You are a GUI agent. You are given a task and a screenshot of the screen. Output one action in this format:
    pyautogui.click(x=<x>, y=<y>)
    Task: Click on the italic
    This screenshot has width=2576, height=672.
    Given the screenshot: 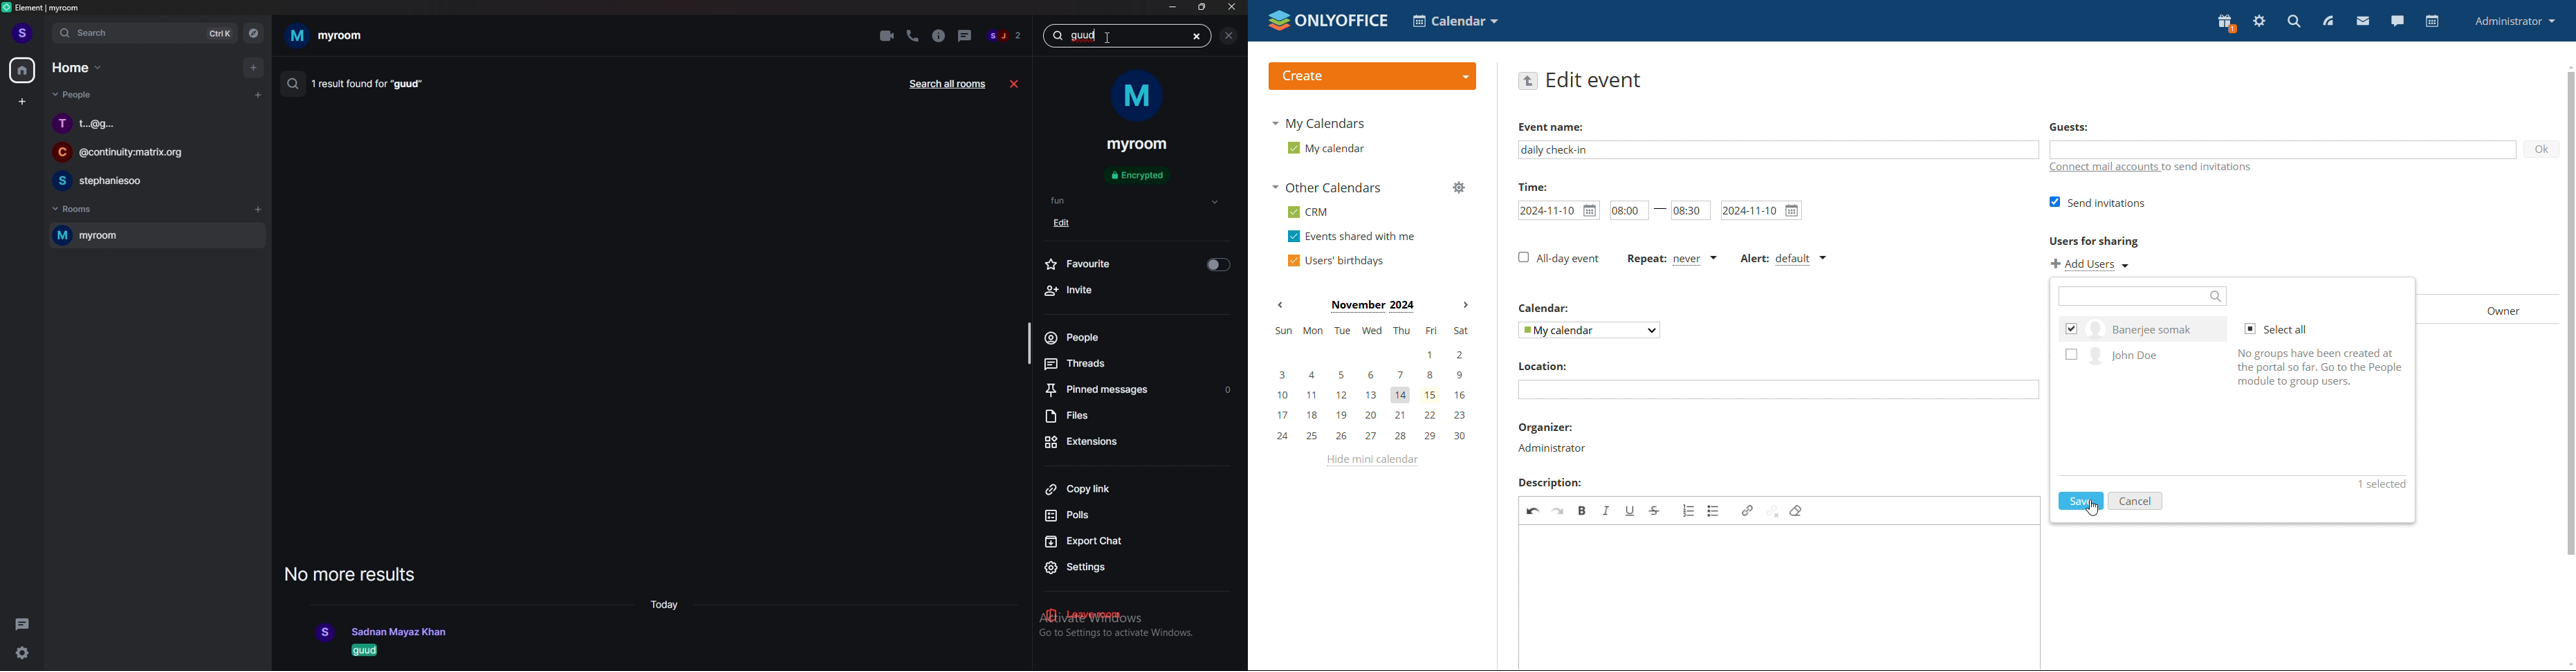 What is the action you would take?
    pyautogui.click(x=1607, y=510)
    